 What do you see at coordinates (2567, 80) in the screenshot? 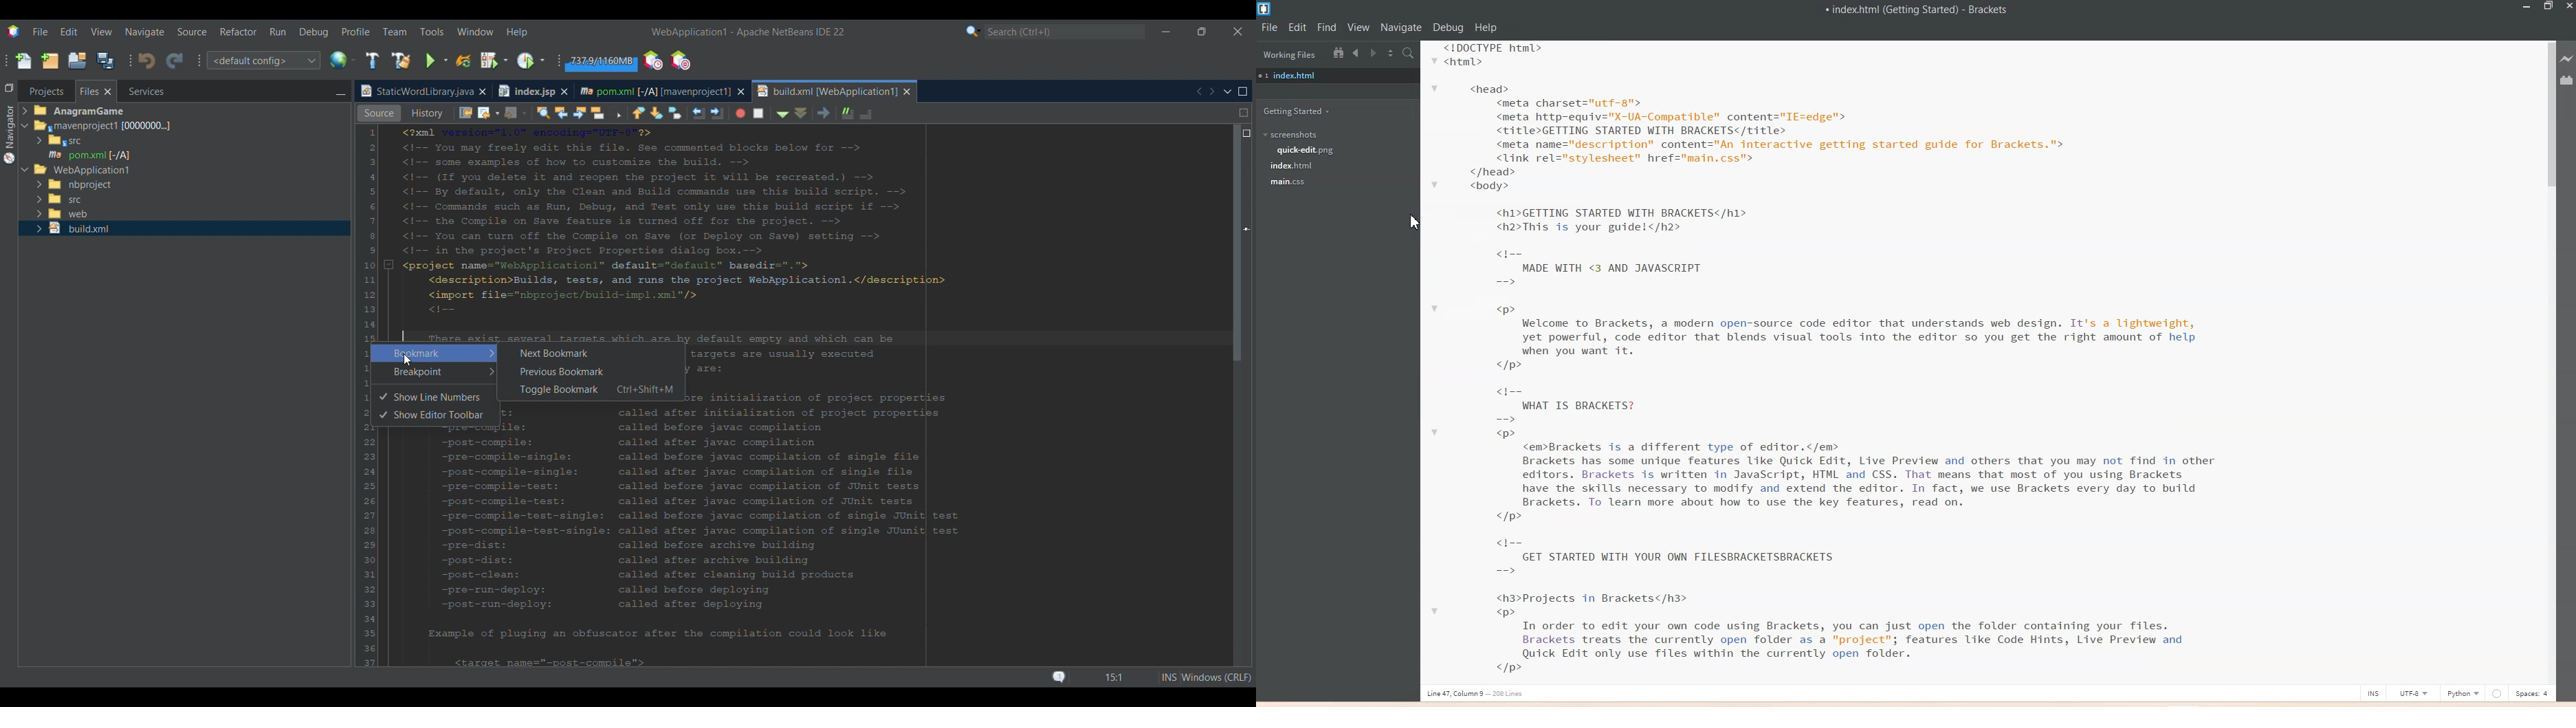
I see `Extensions Manager` at bounding box center [2567, 80].